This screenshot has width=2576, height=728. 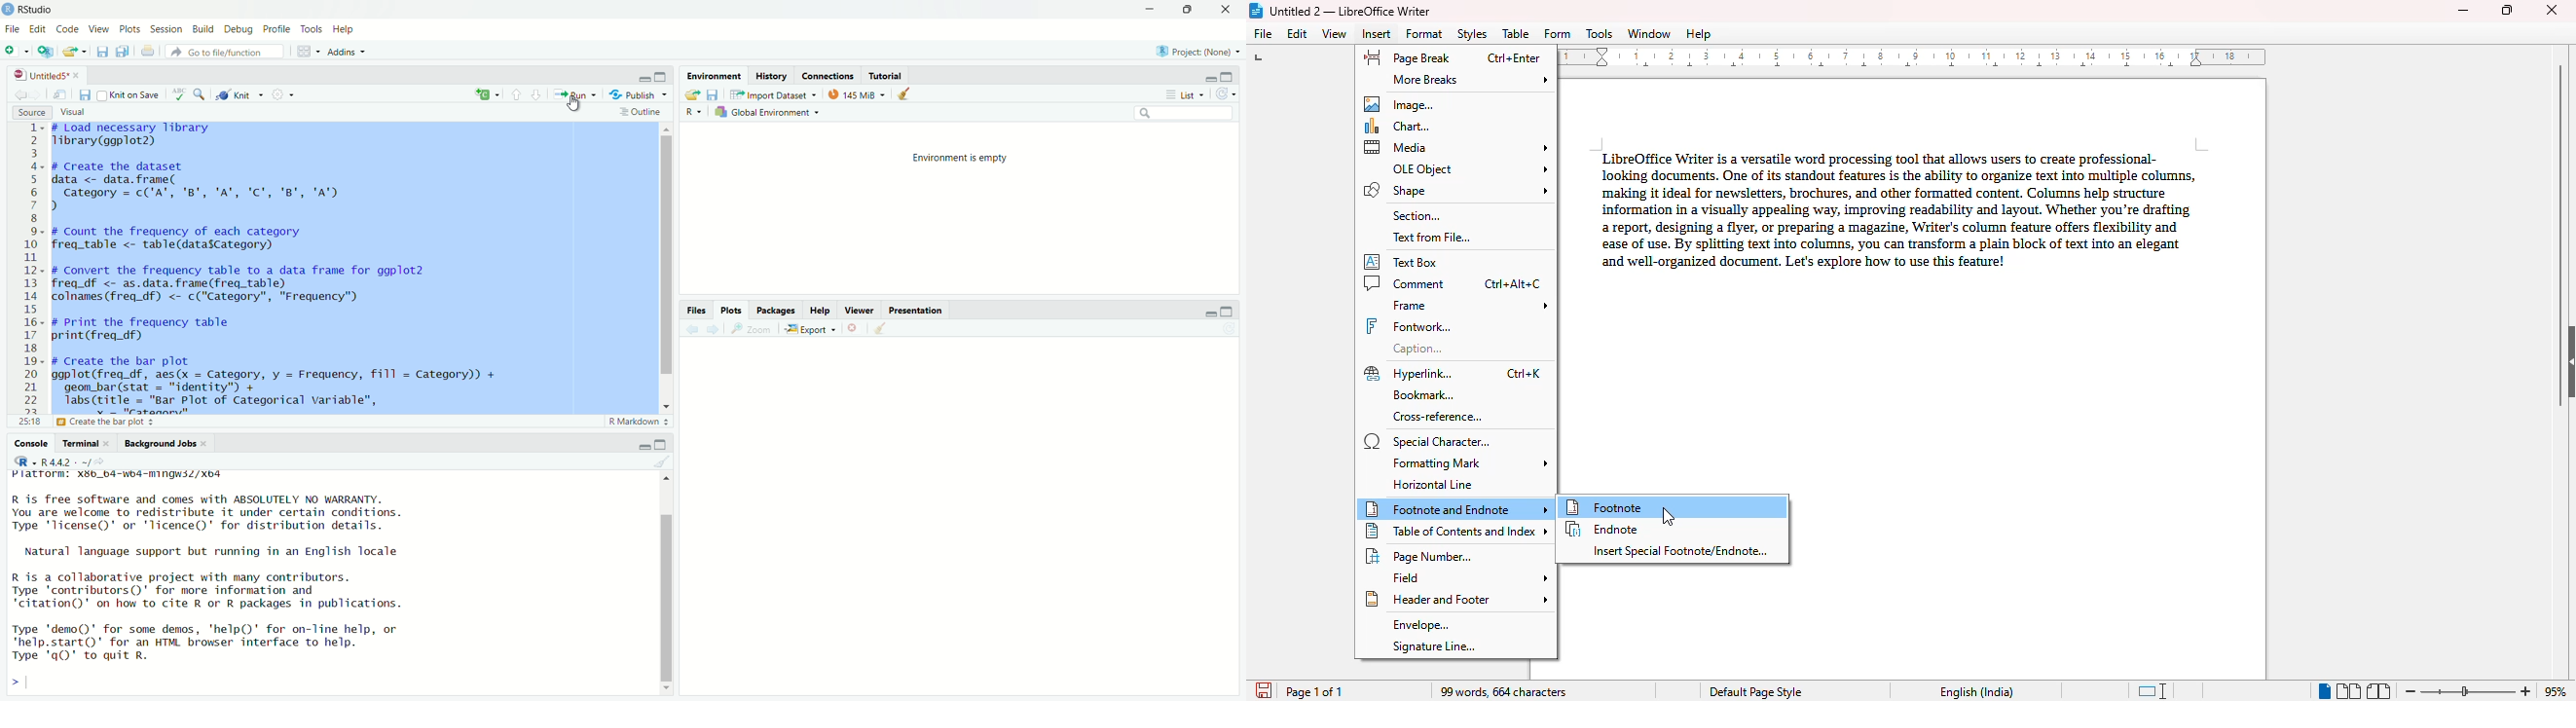 What do you see at coordinates (715, 75) in the screenshot?
I see `environment` at bounding box center [715, 75].